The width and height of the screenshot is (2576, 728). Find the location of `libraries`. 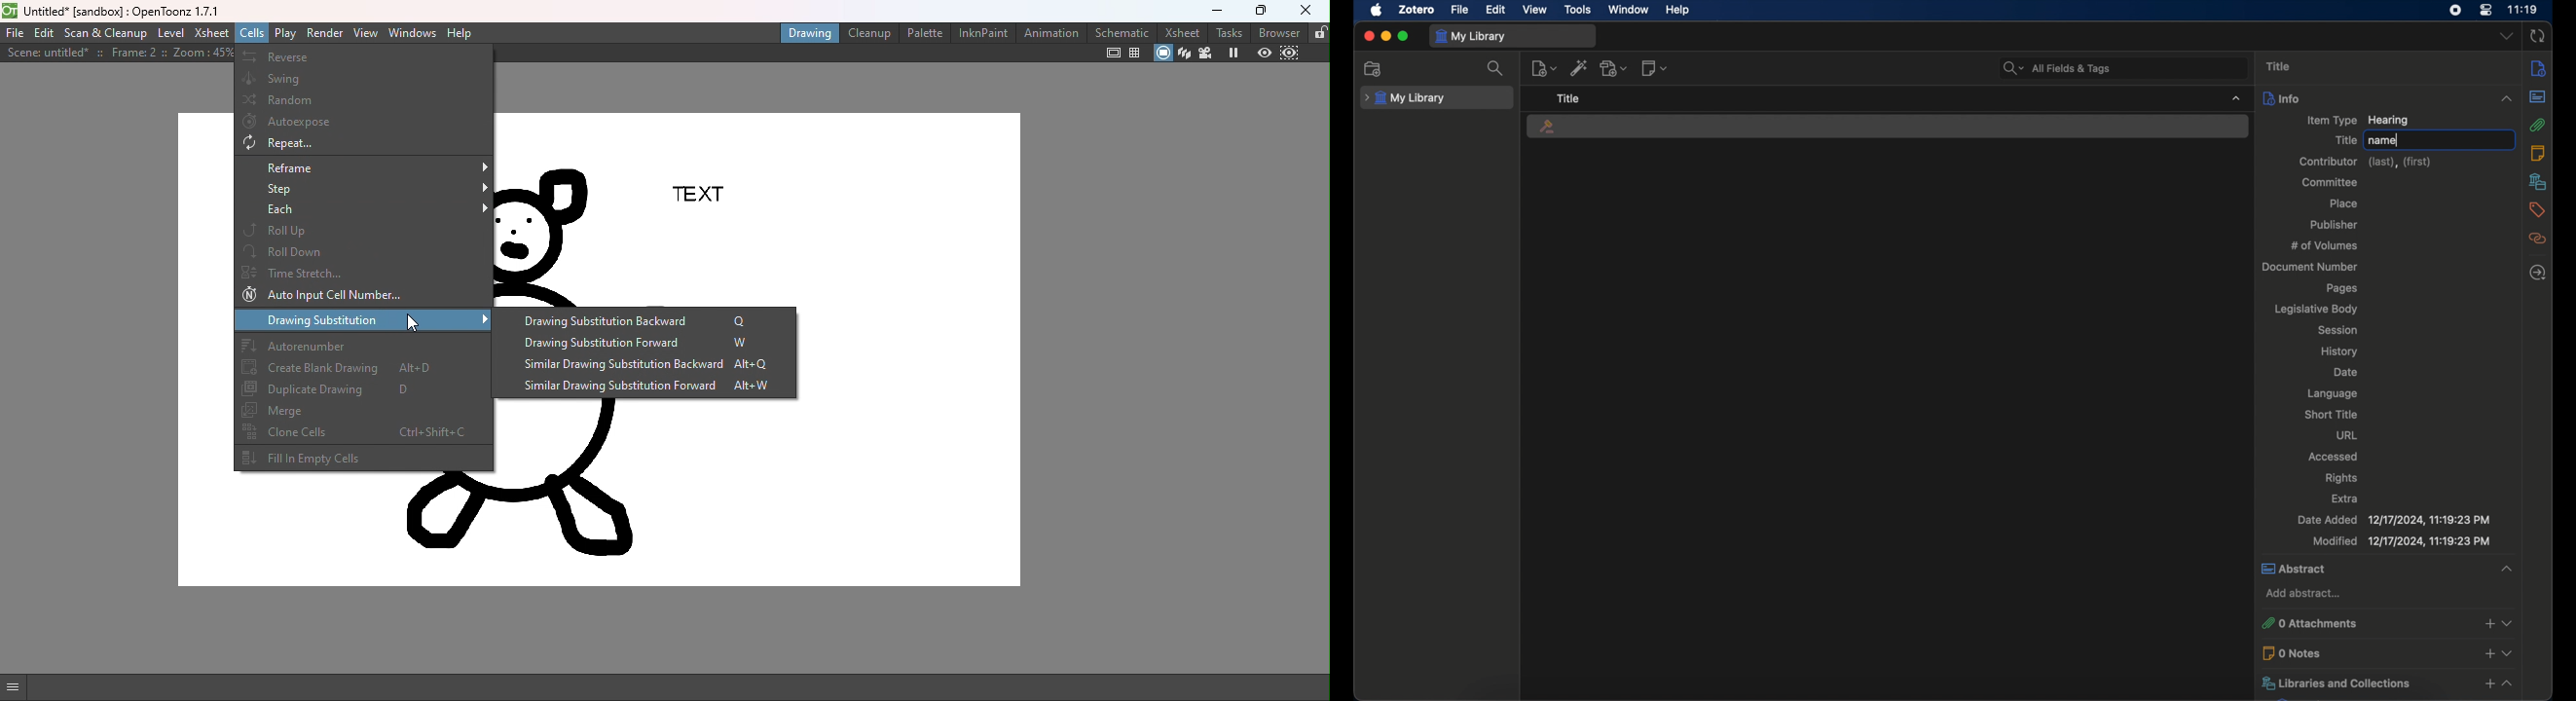

libraries is located at coordinates (2538, 181).